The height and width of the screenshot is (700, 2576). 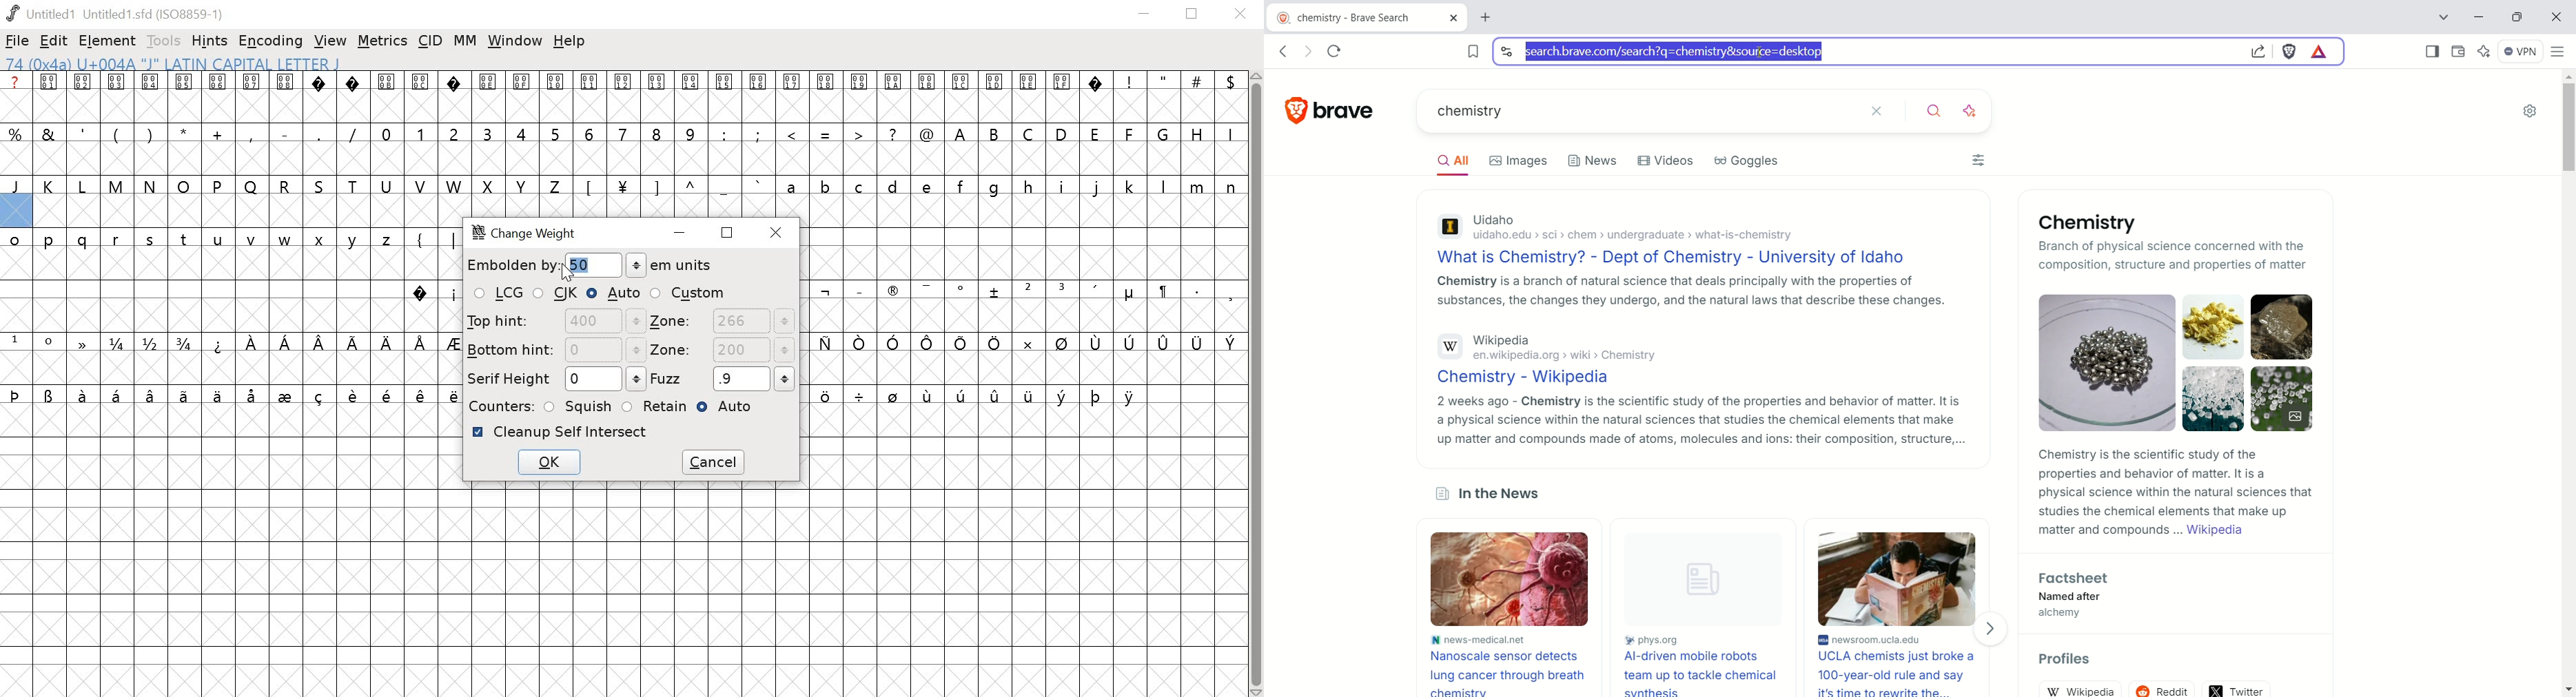 What do you see at coordinates (335, 343) in the screenshot?
I see `symbols` at bounding box center [335, 343].